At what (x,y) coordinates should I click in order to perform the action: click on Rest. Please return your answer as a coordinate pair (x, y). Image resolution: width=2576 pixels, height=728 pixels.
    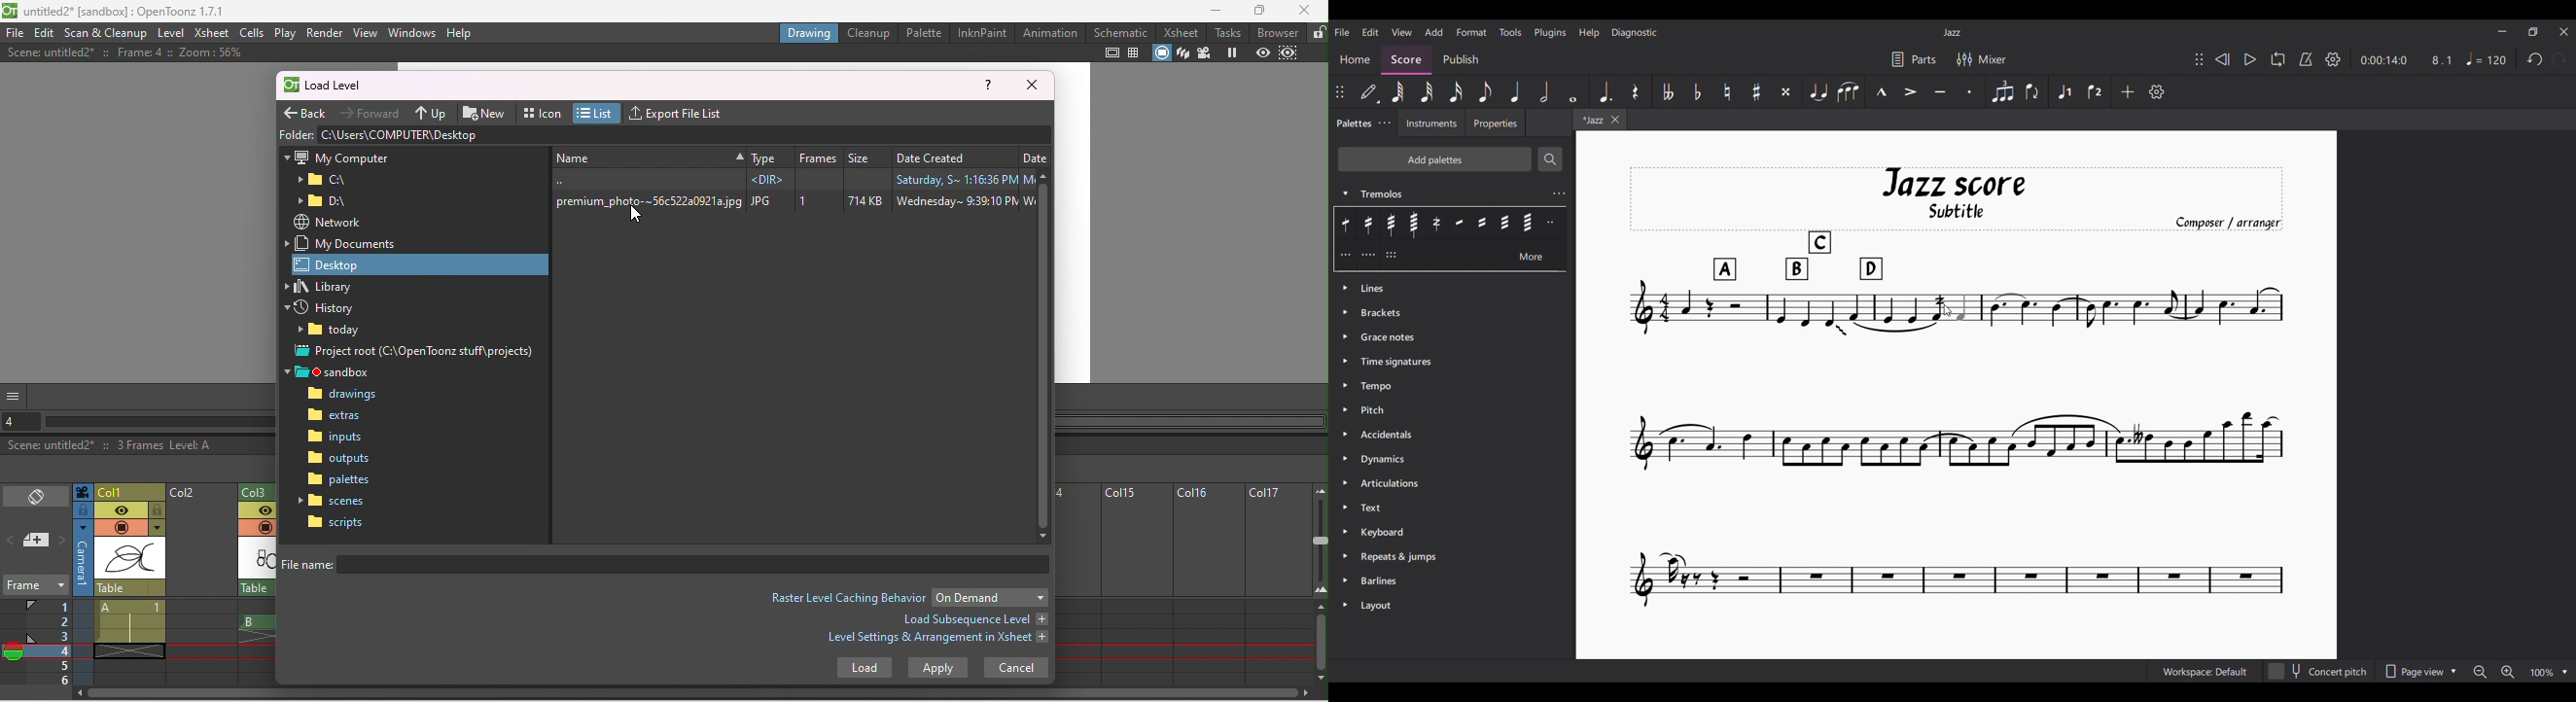
    Looking at the image, I should click on (1637, 91).